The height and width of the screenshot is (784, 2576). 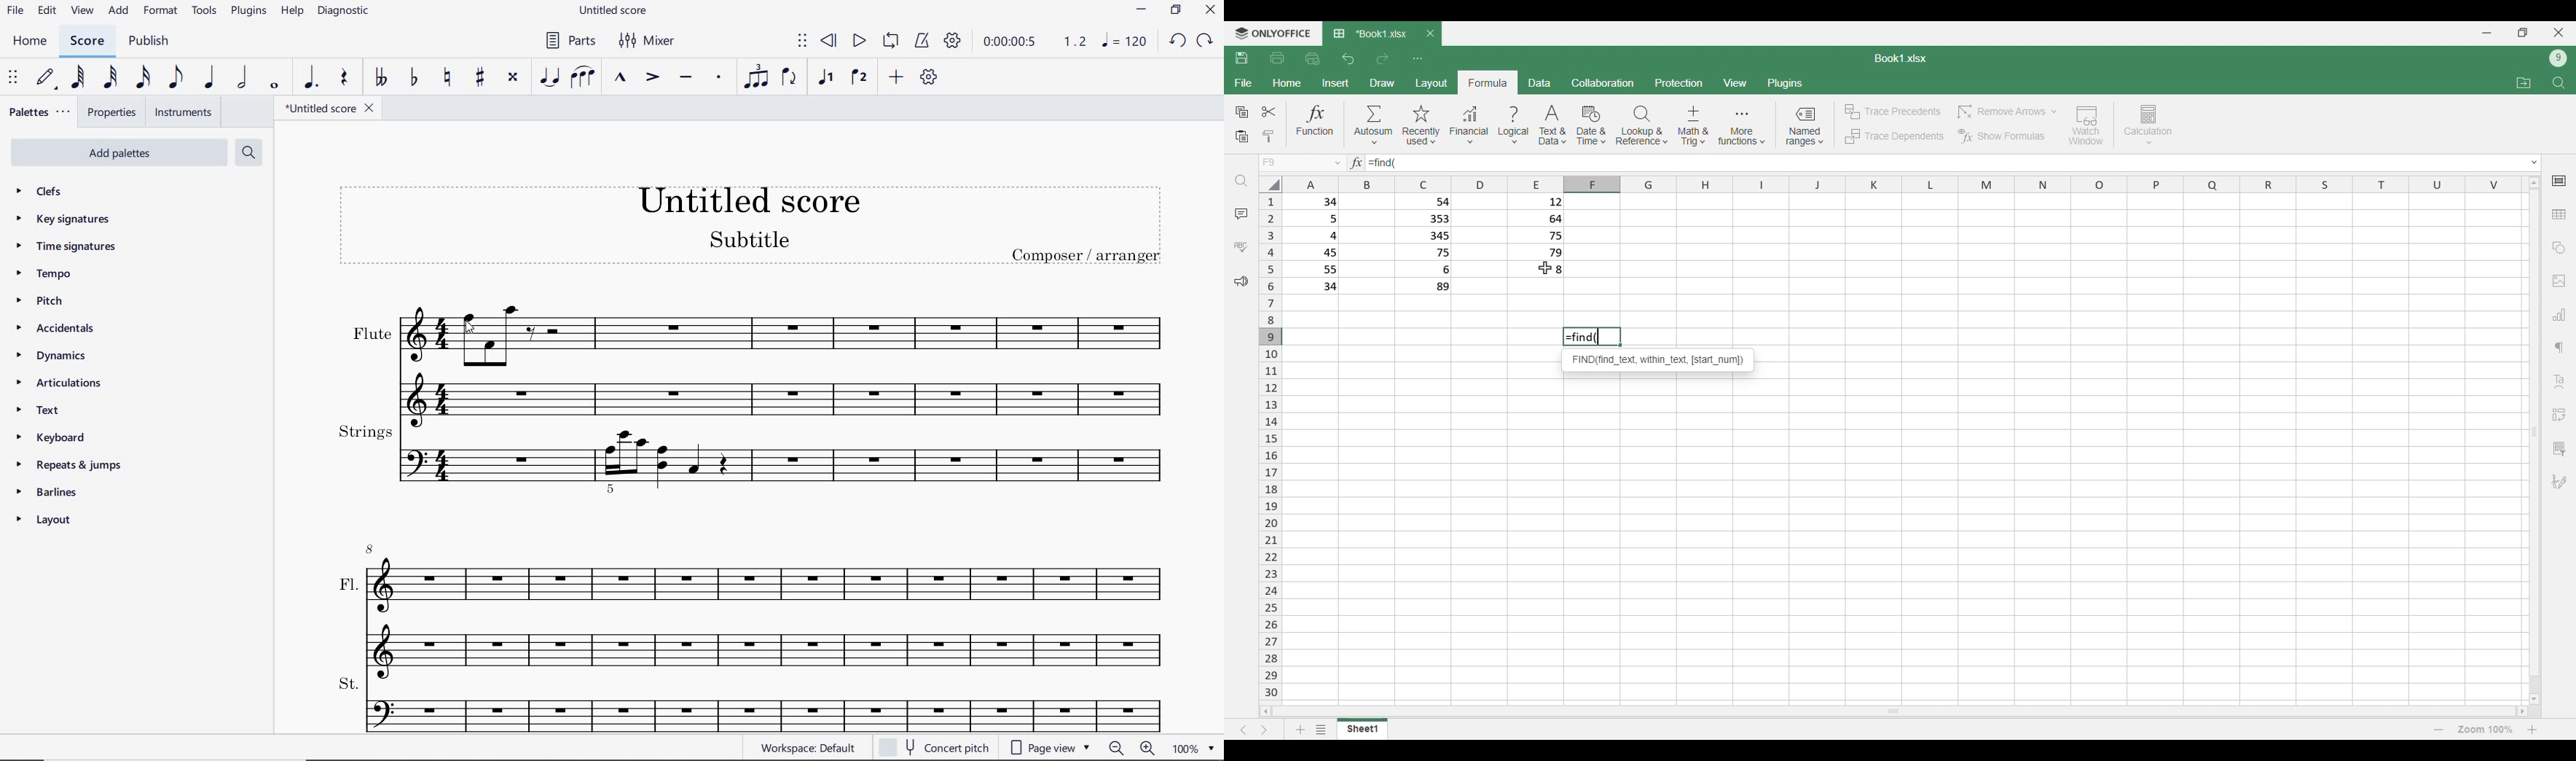 I want to click on repeats & jumps, so click(x=66, y=465).